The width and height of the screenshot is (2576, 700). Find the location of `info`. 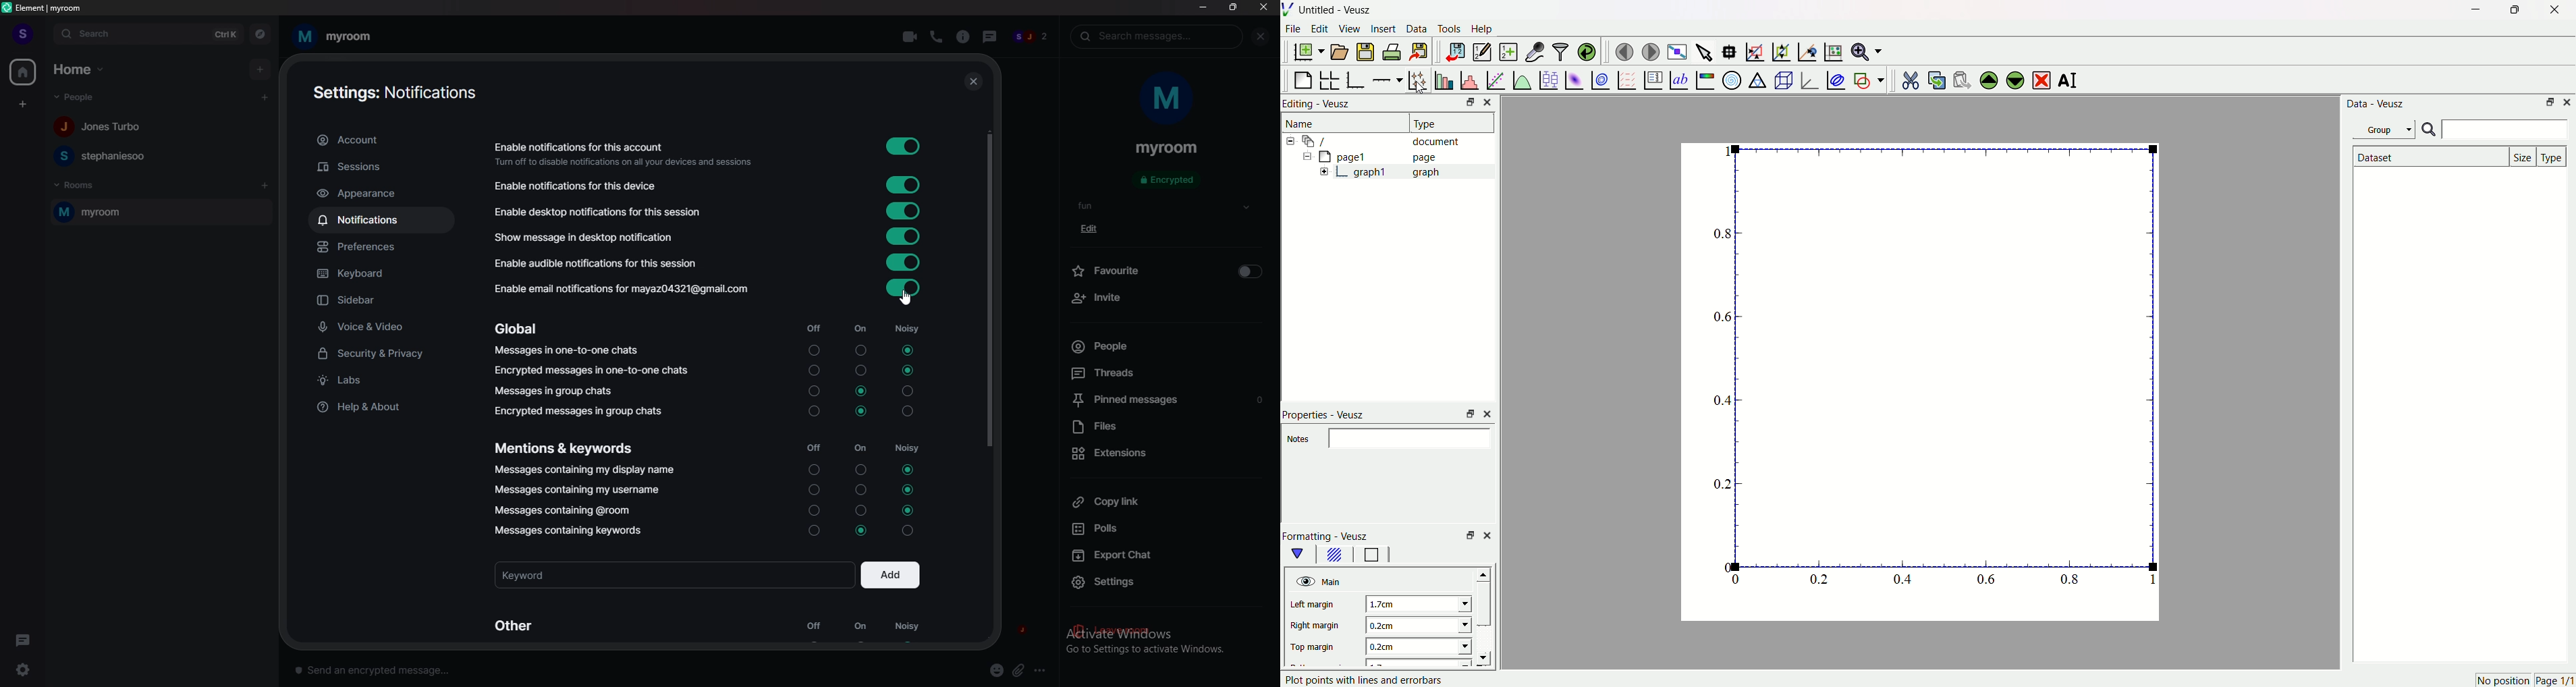

info is located at coordinates (962, 37).